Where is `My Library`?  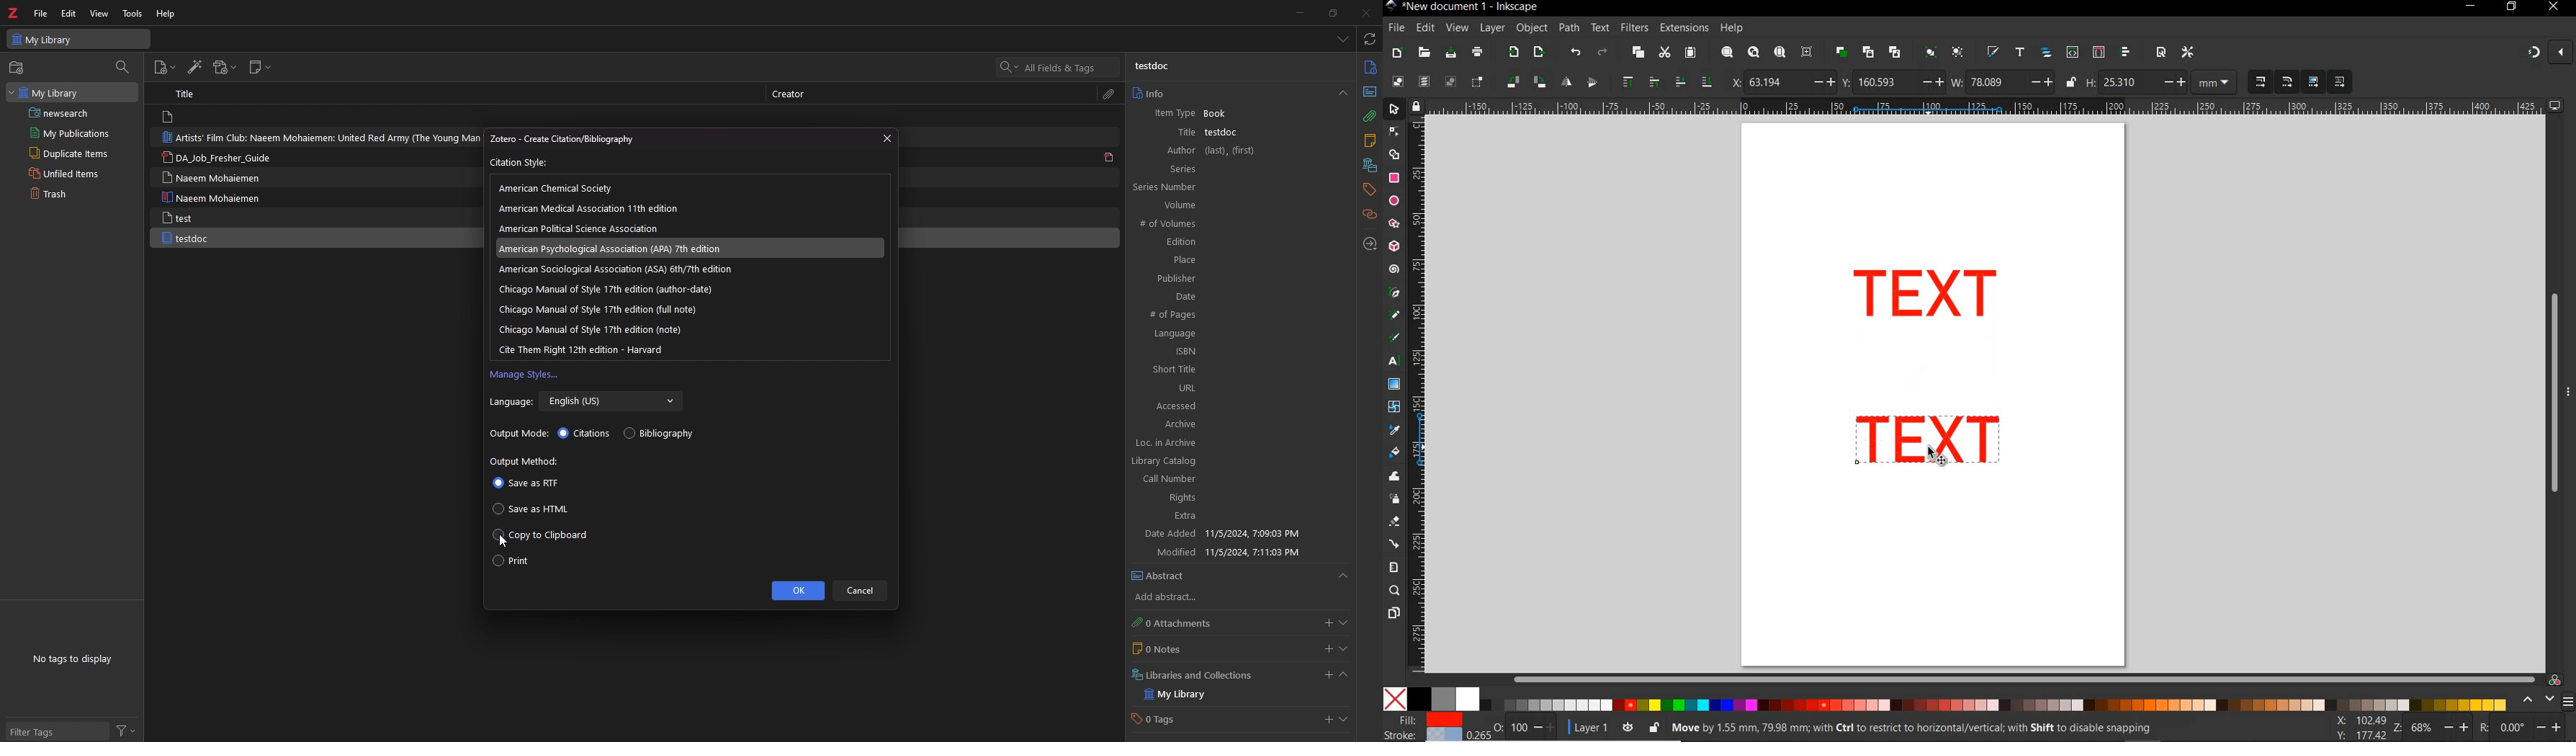 My Library is located at coordinates (78, 38).